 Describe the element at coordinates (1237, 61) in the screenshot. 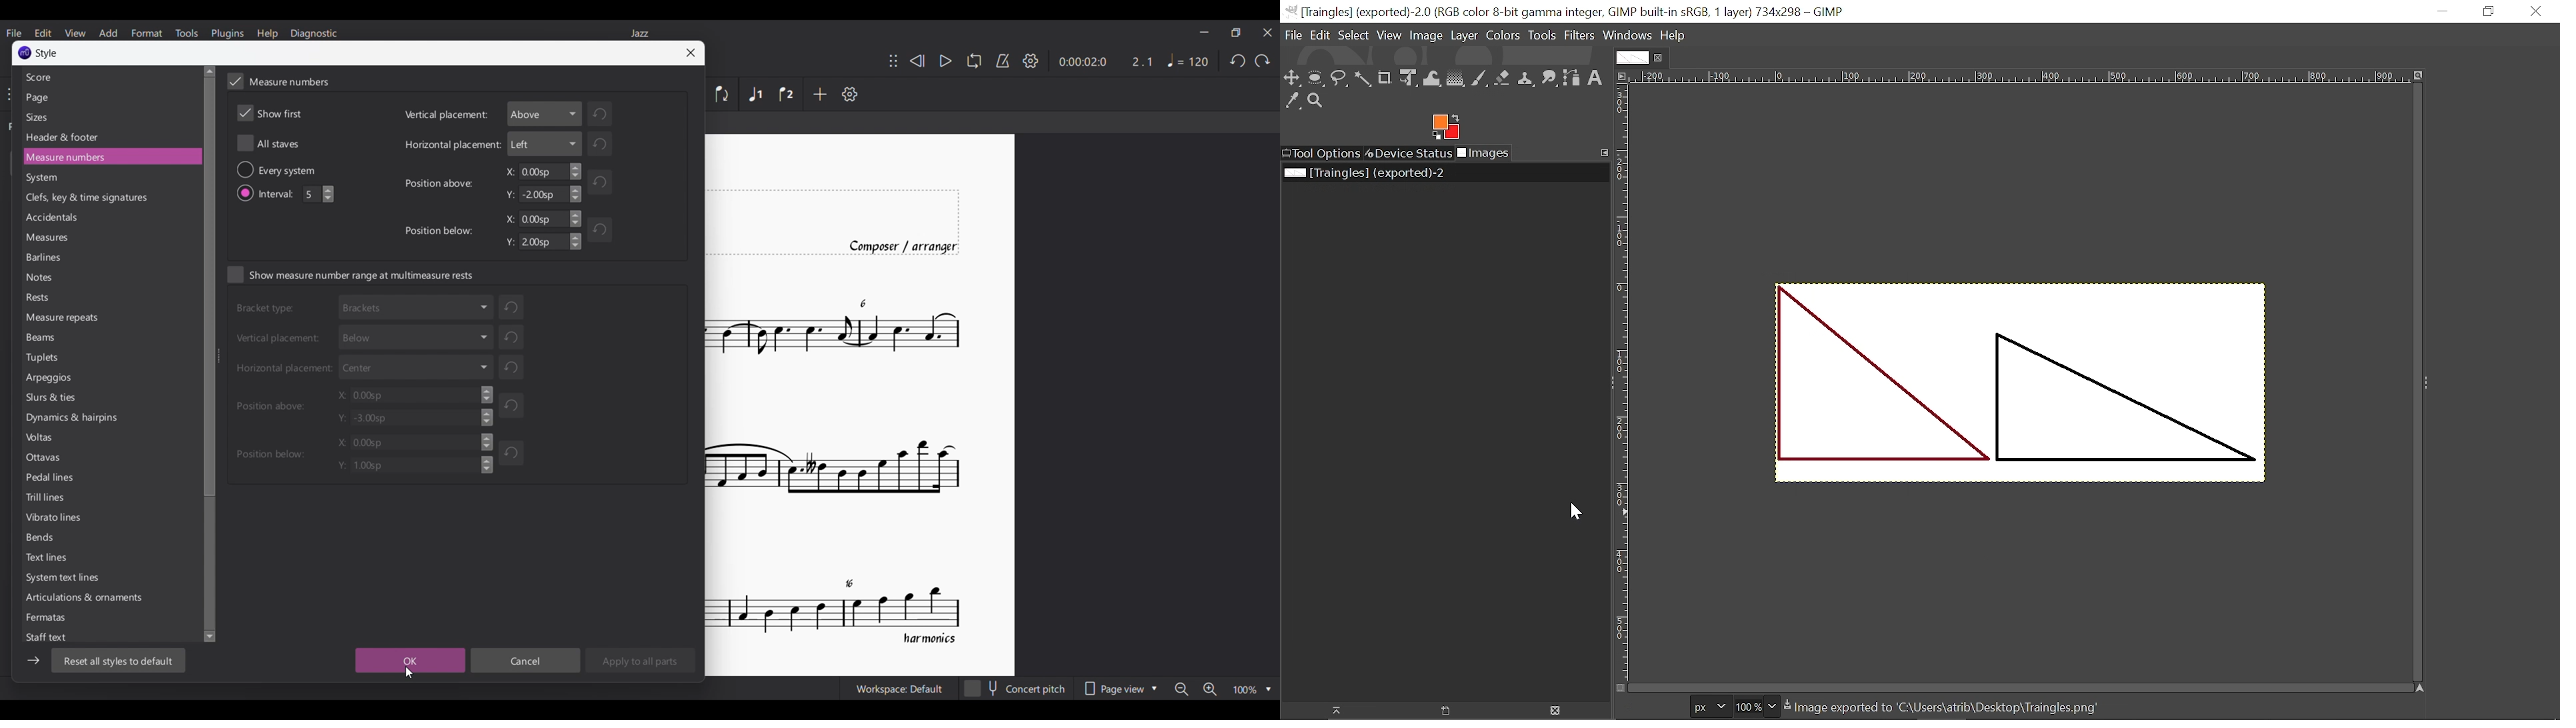

I see `Undo` at that location.